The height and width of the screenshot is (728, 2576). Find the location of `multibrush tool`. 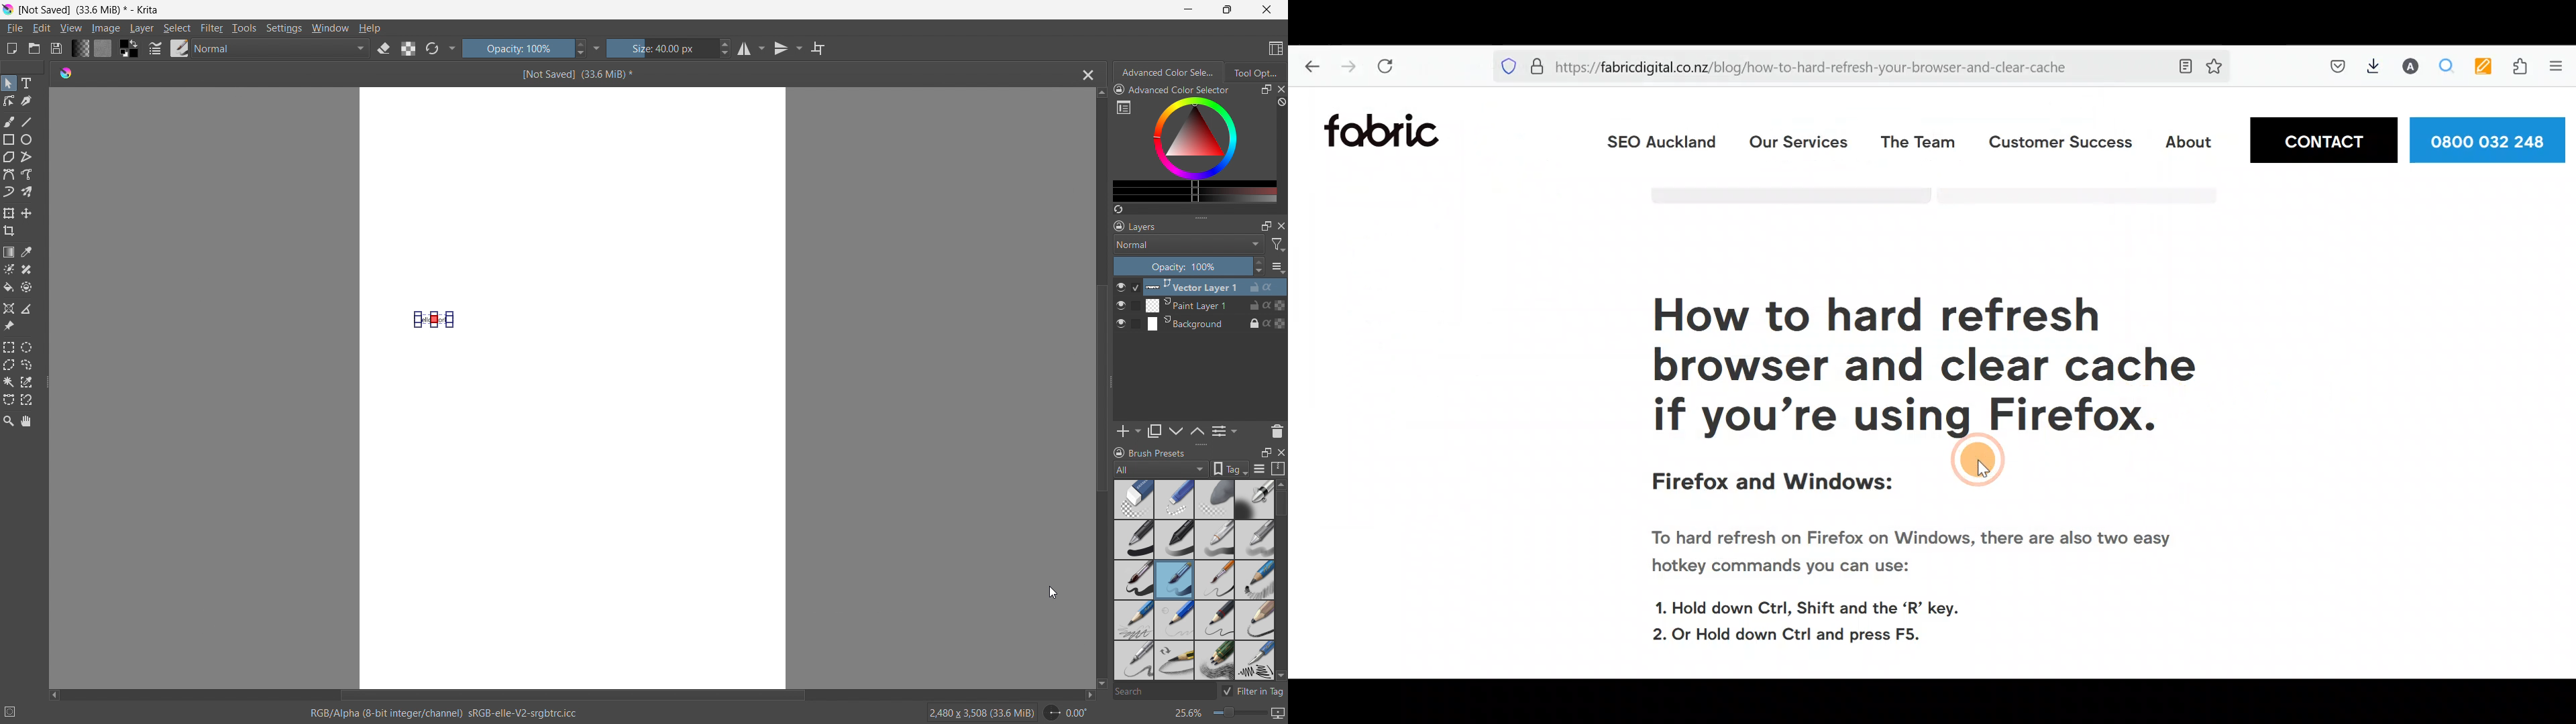

multibrush tool is located at coordinates (27, 192).